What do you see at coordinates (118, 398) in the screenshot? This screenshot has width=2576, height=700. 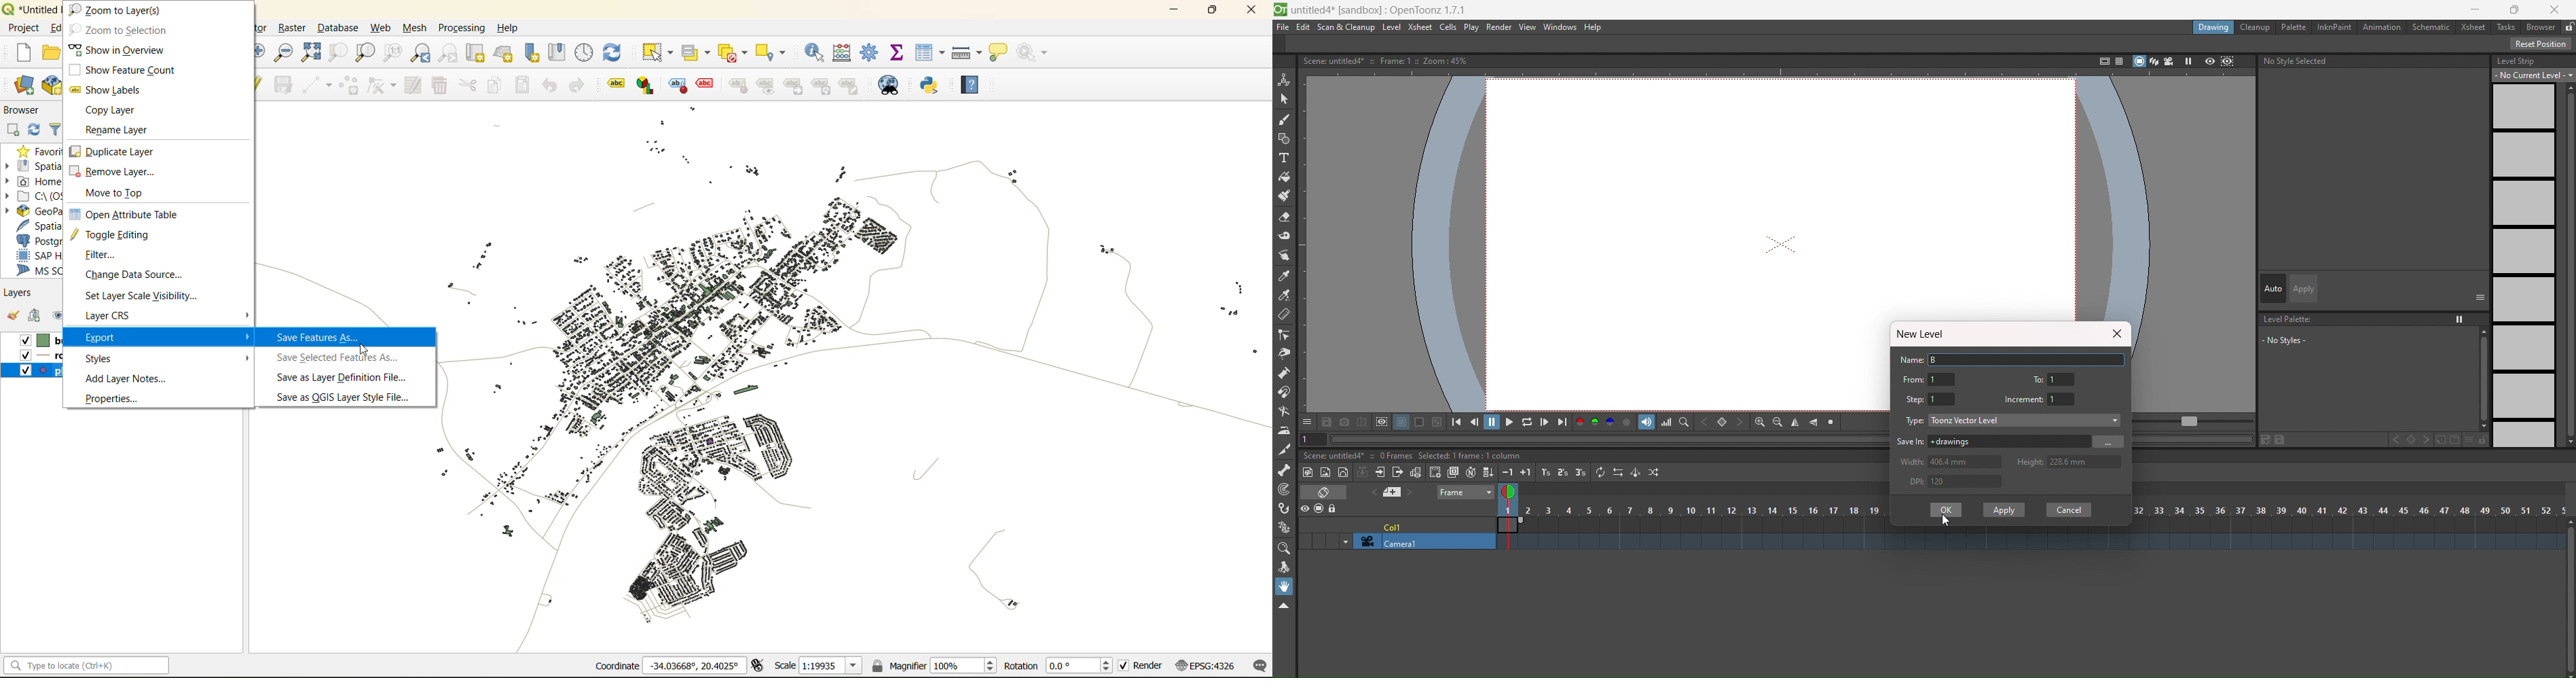 I see `properties` at bounding box center [118, 398].